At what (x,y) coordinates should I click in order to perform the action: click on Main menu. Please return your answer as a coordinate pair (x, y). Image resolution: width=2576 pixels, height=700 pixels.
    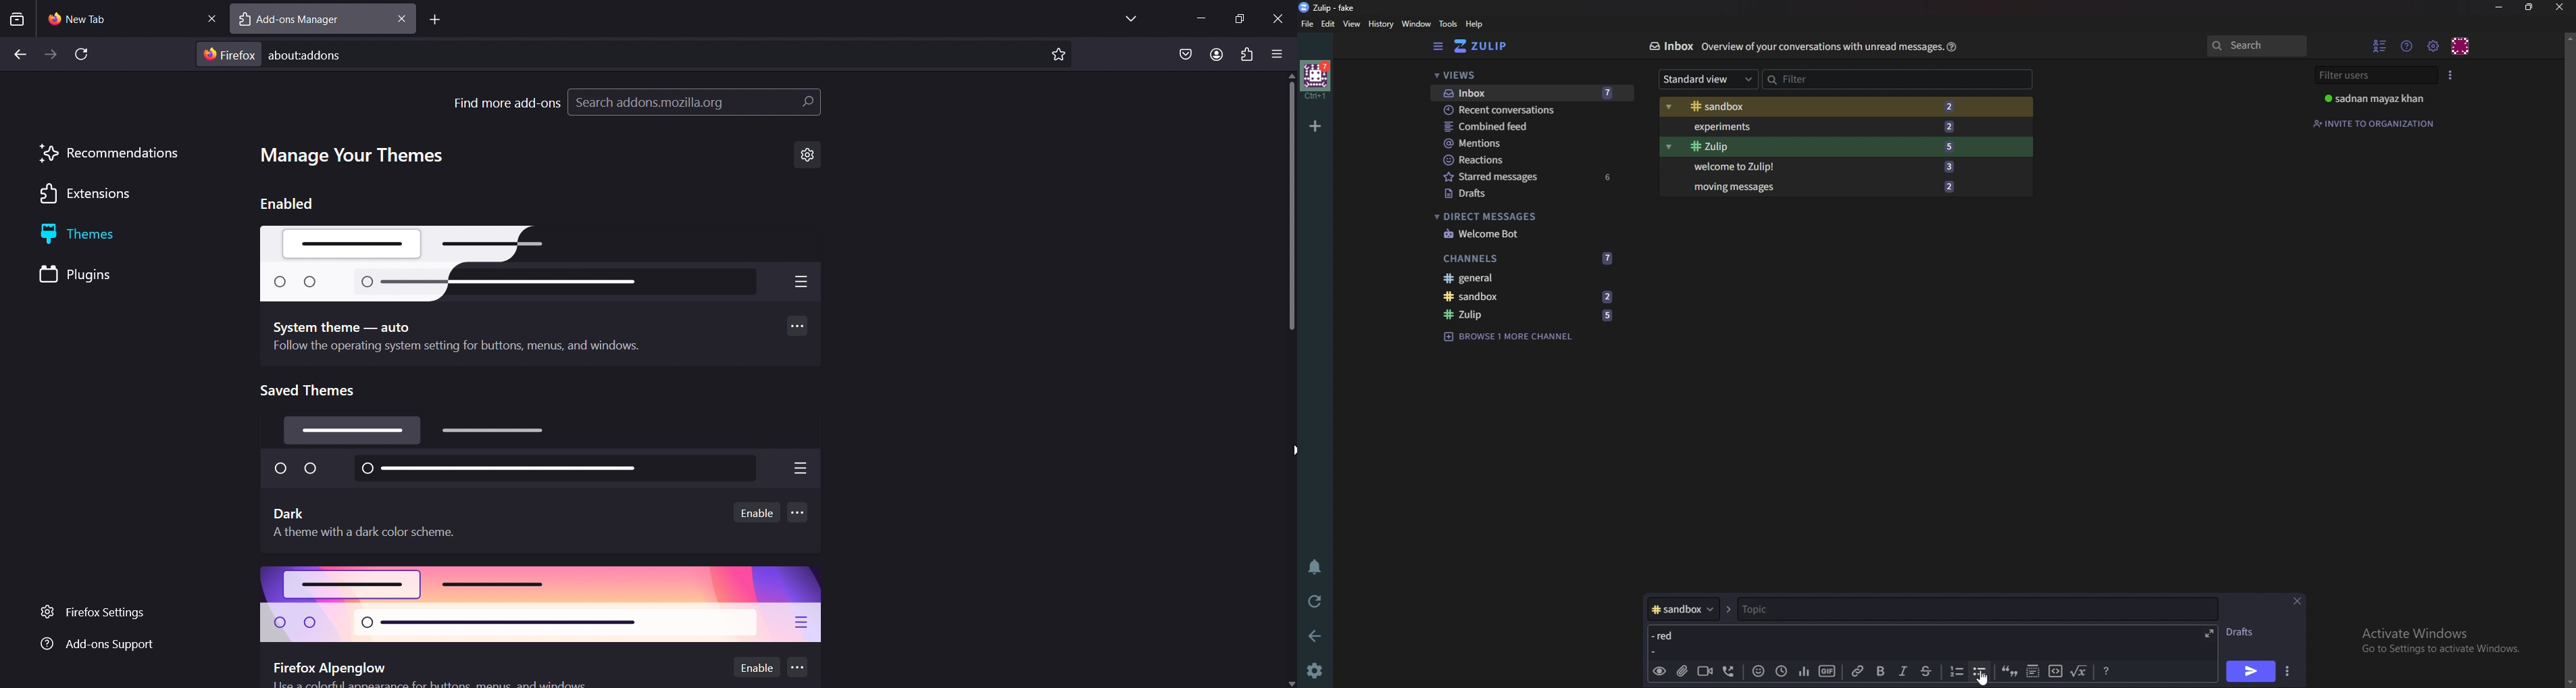
    Looking at the image, I should click on (2433, 47).